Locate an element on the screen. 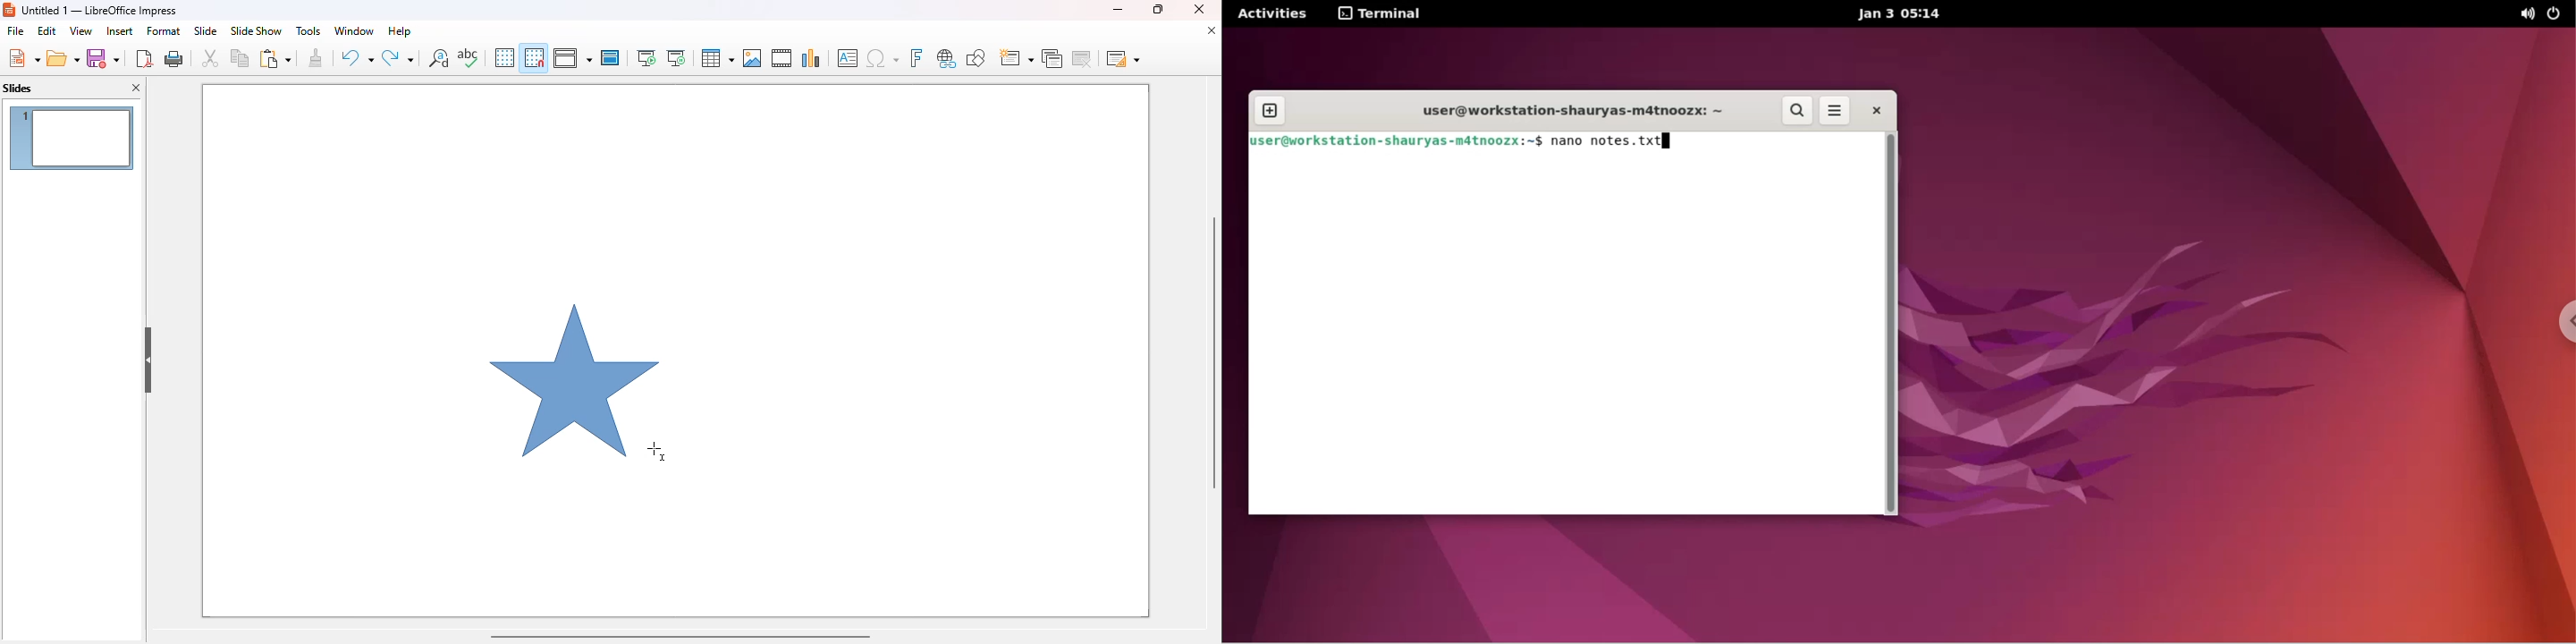  logo is located at coordinates (9, 10).